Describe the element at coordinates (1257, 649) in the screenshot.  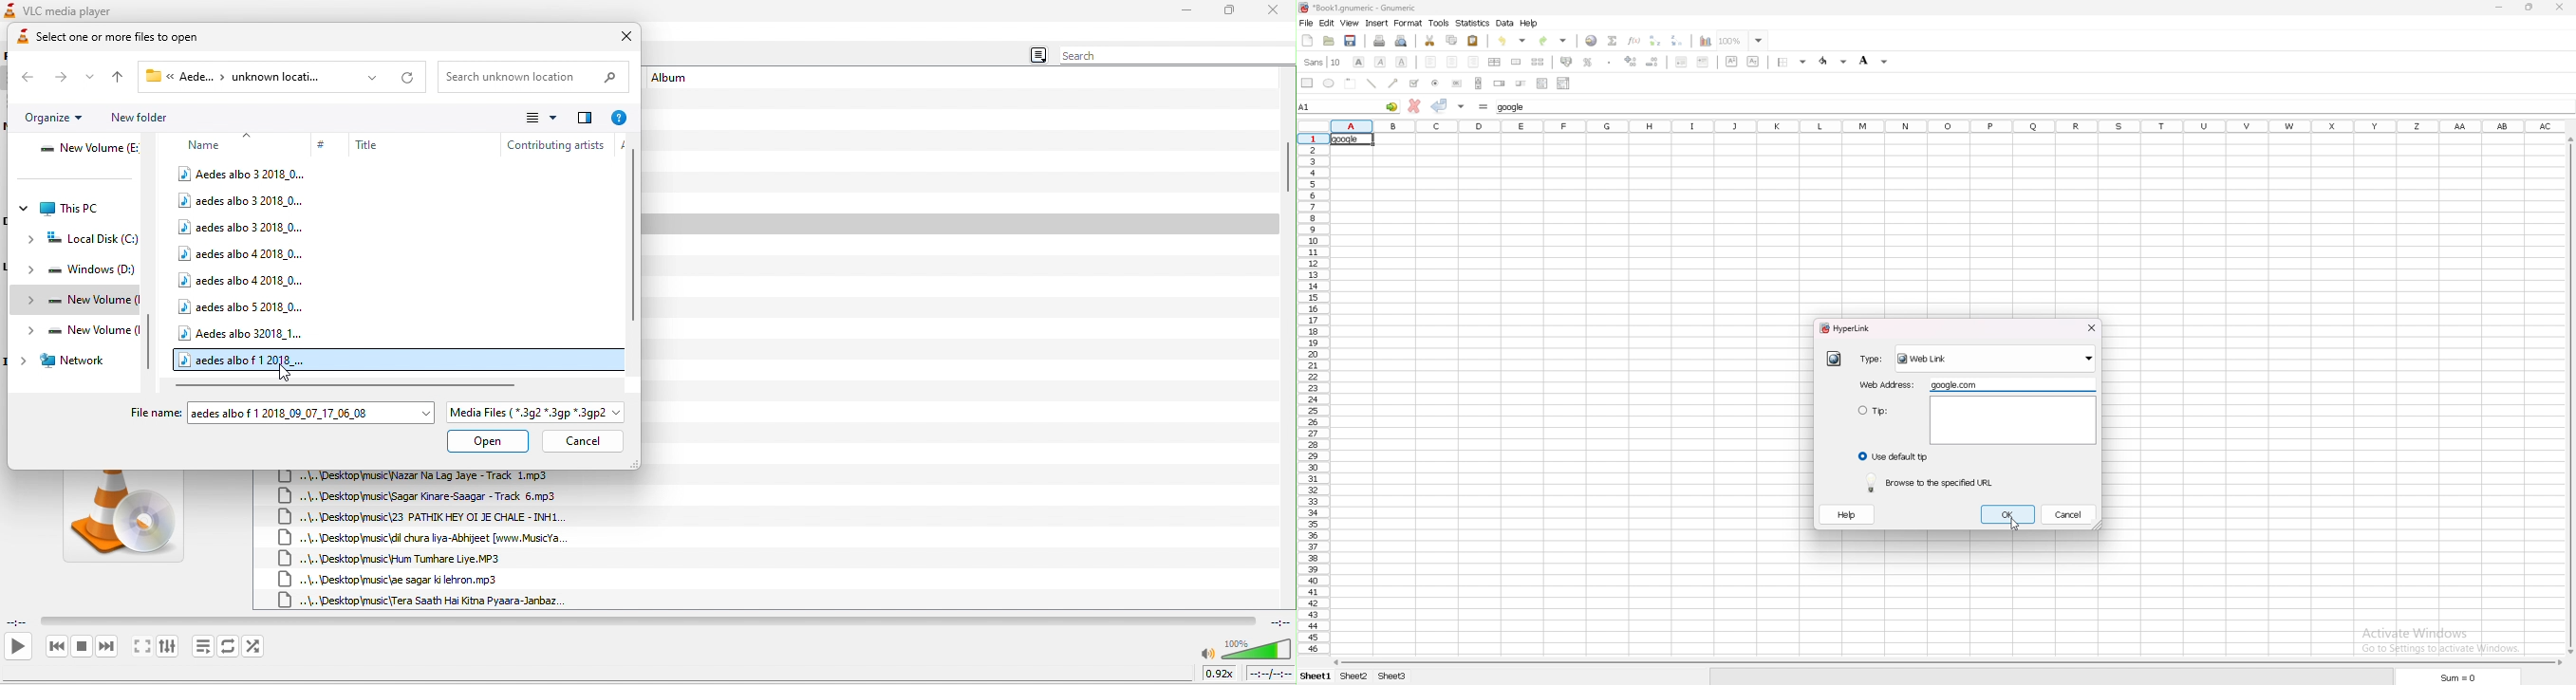
I see `volume` at that location.